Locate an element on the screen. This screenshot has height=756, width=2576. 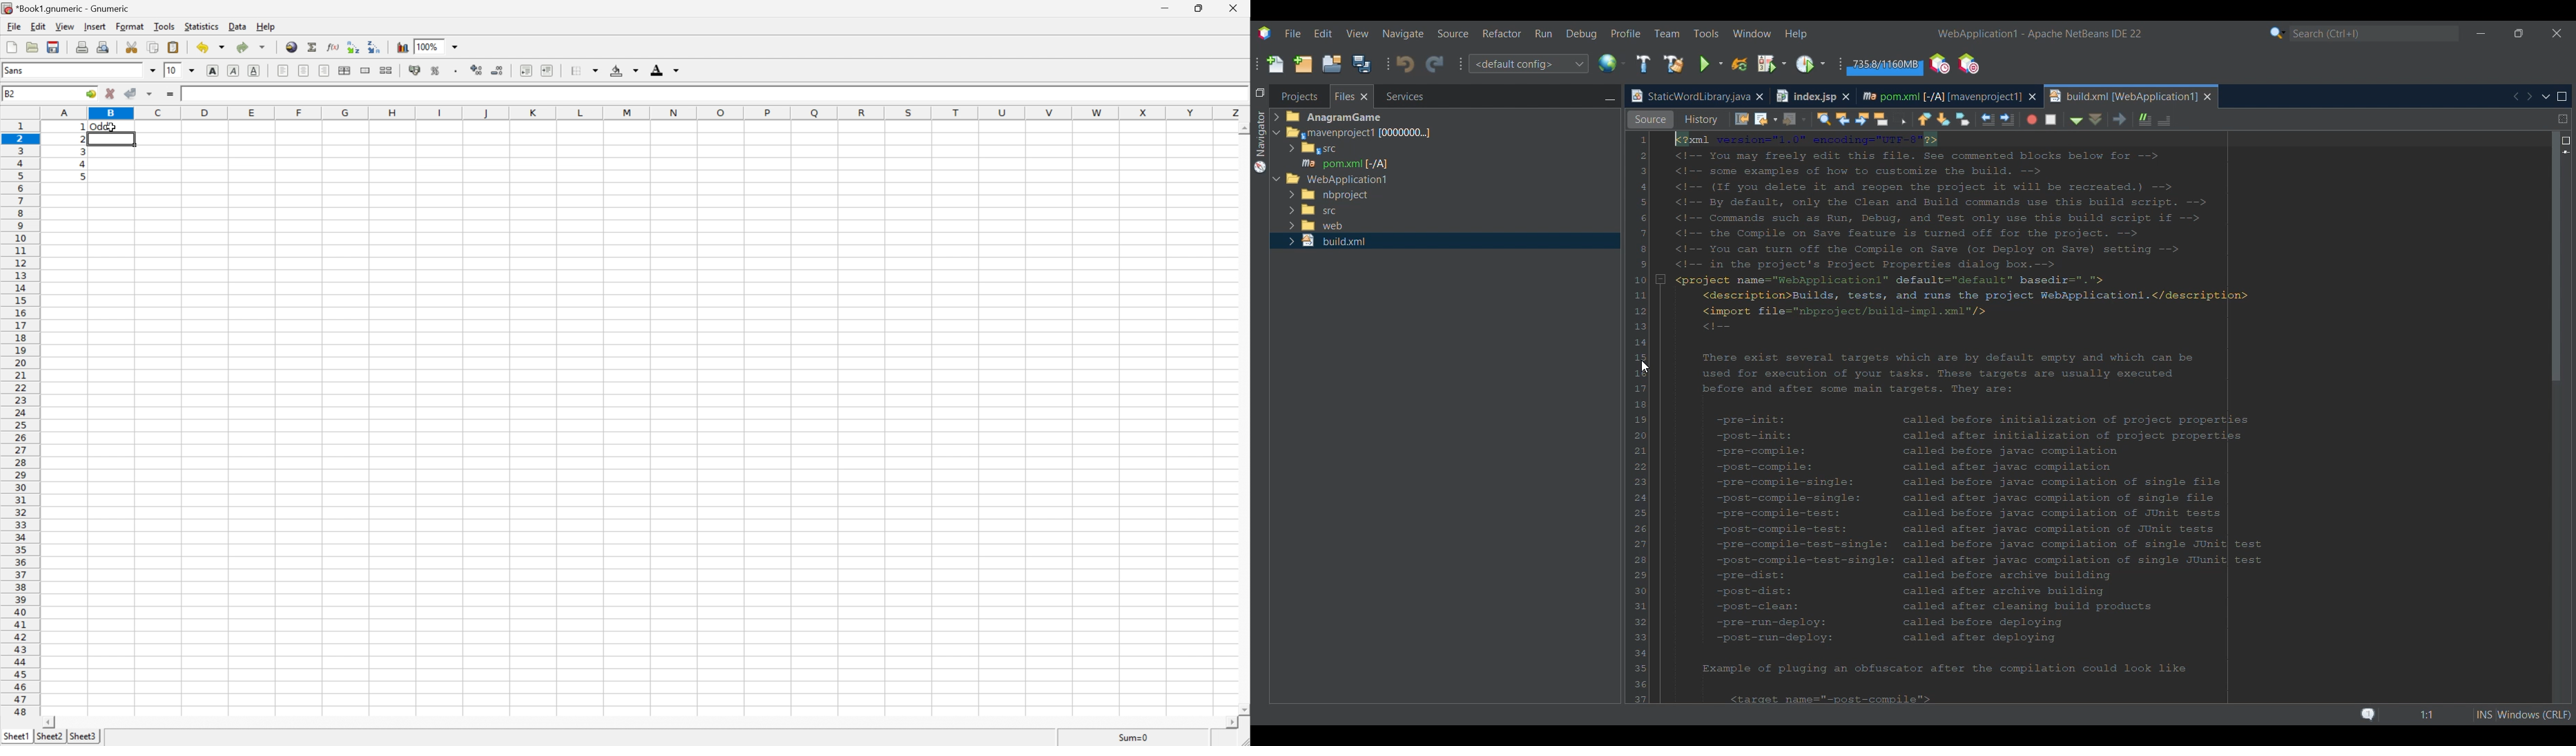
Accept changes is located at coordinates (130, 94).